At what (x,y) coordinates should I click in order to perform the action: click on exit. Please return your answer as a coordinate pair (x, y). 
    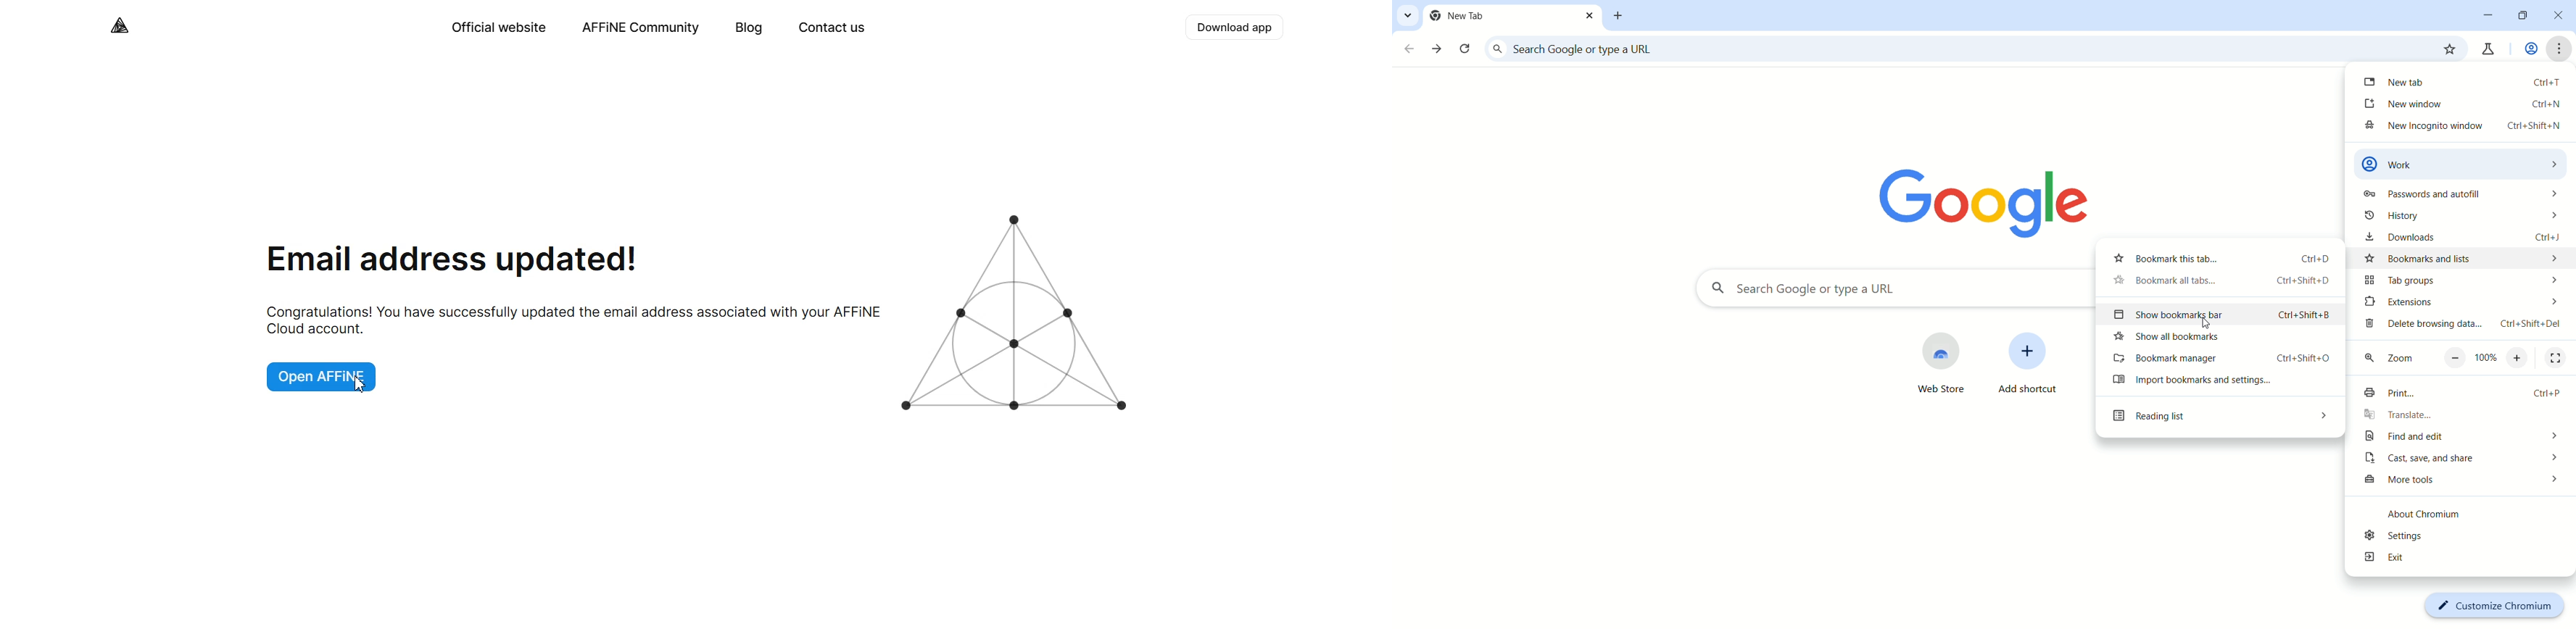
    Looking at the image, I should click on (2461, 559).